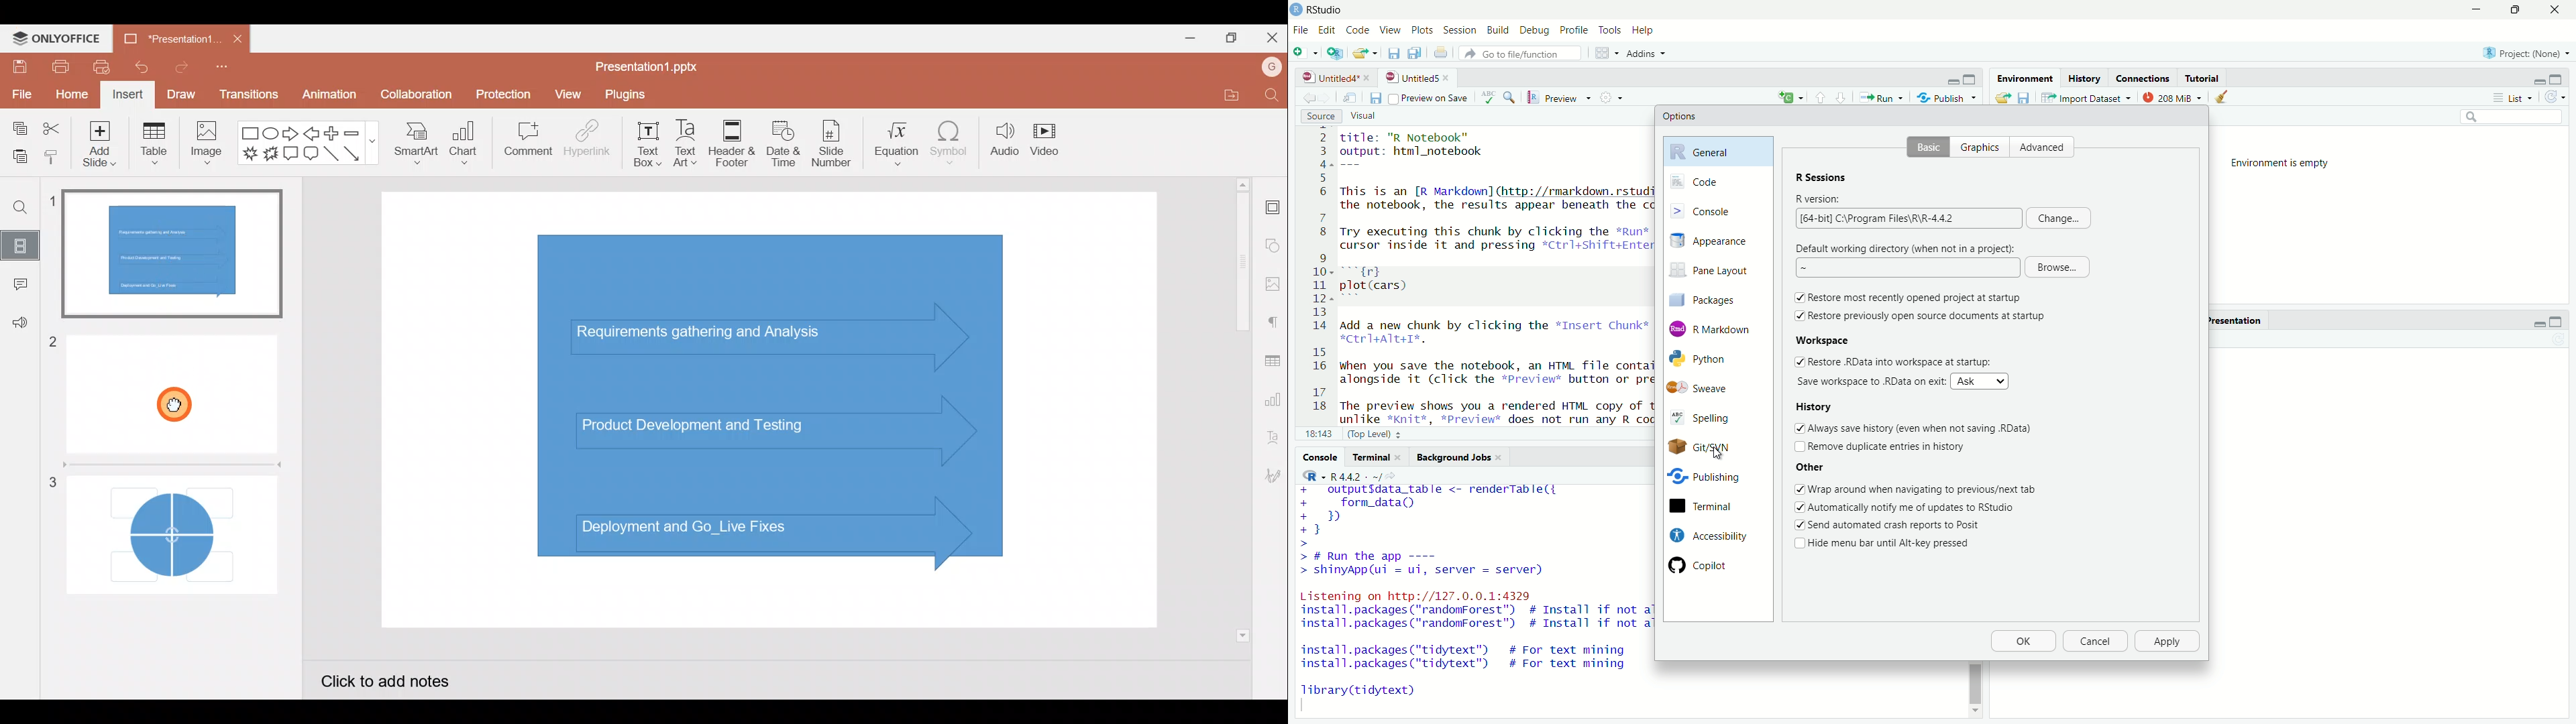  What do you see at coordinates (1790, 96) in the screenshot?
I see `C Add menu` at bounding box center [1790, 96].